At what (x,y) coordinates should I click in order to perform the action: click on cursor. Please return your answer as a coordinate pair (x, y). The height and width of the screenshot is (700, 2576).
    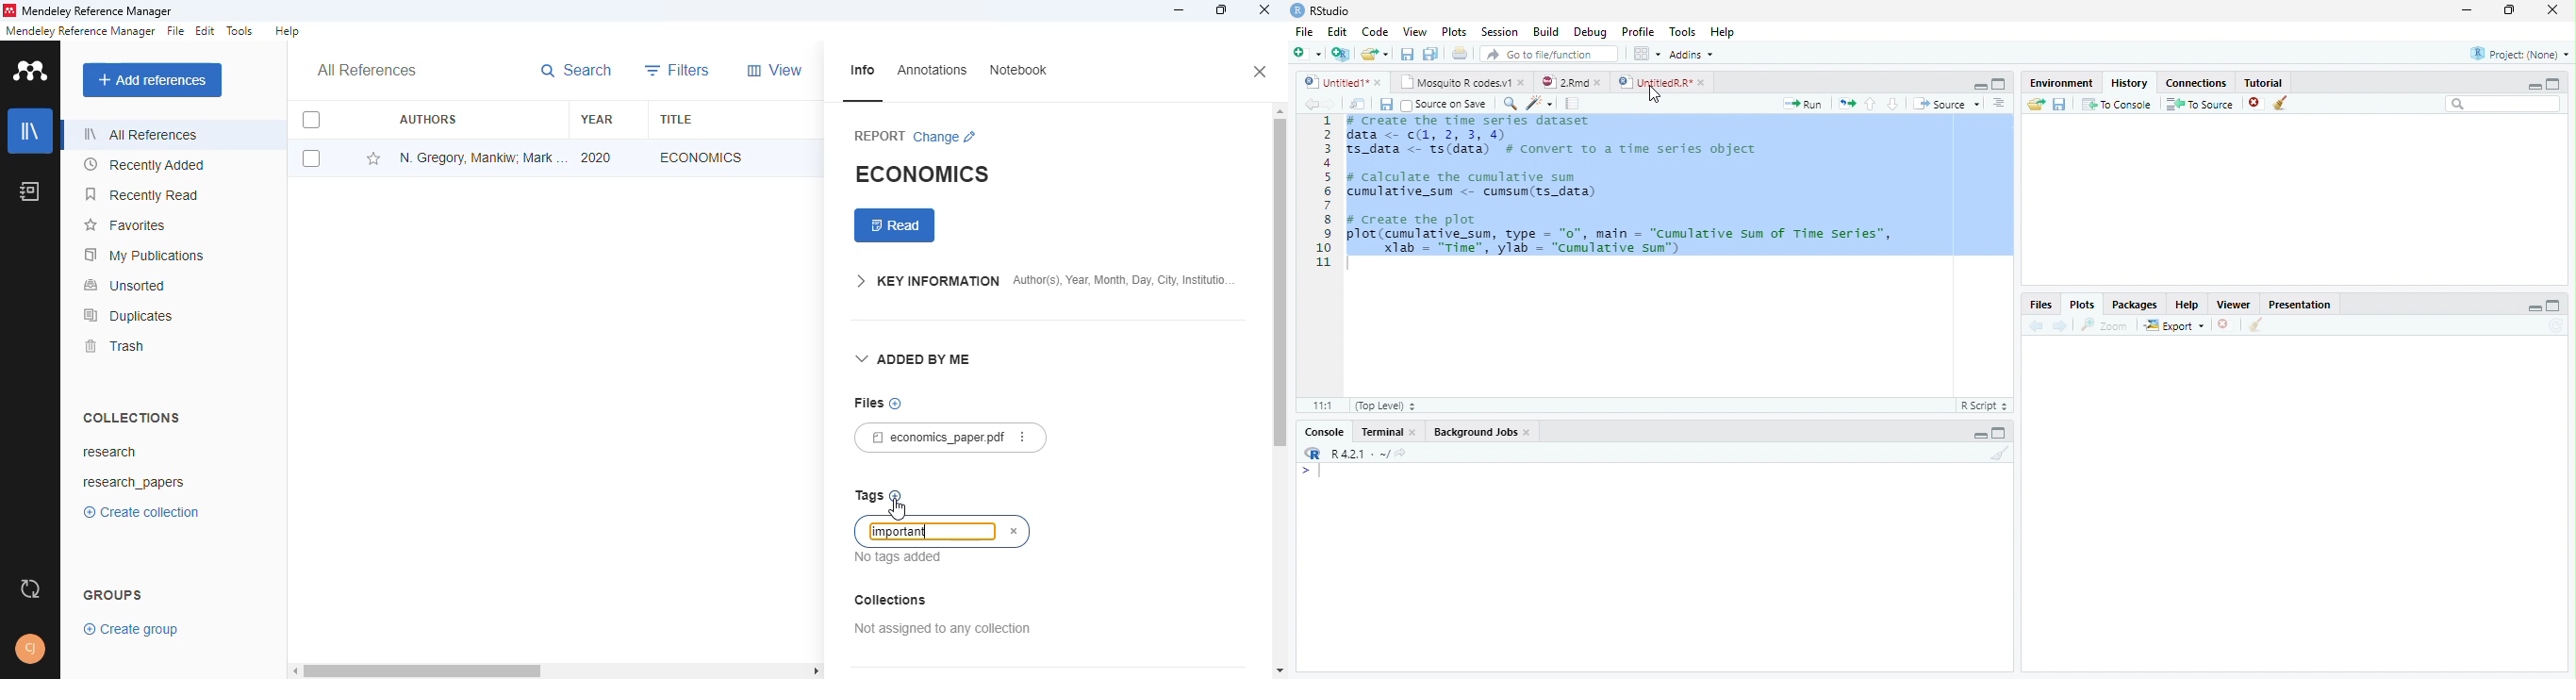
    Looking at the image, I should click on (896, 508).